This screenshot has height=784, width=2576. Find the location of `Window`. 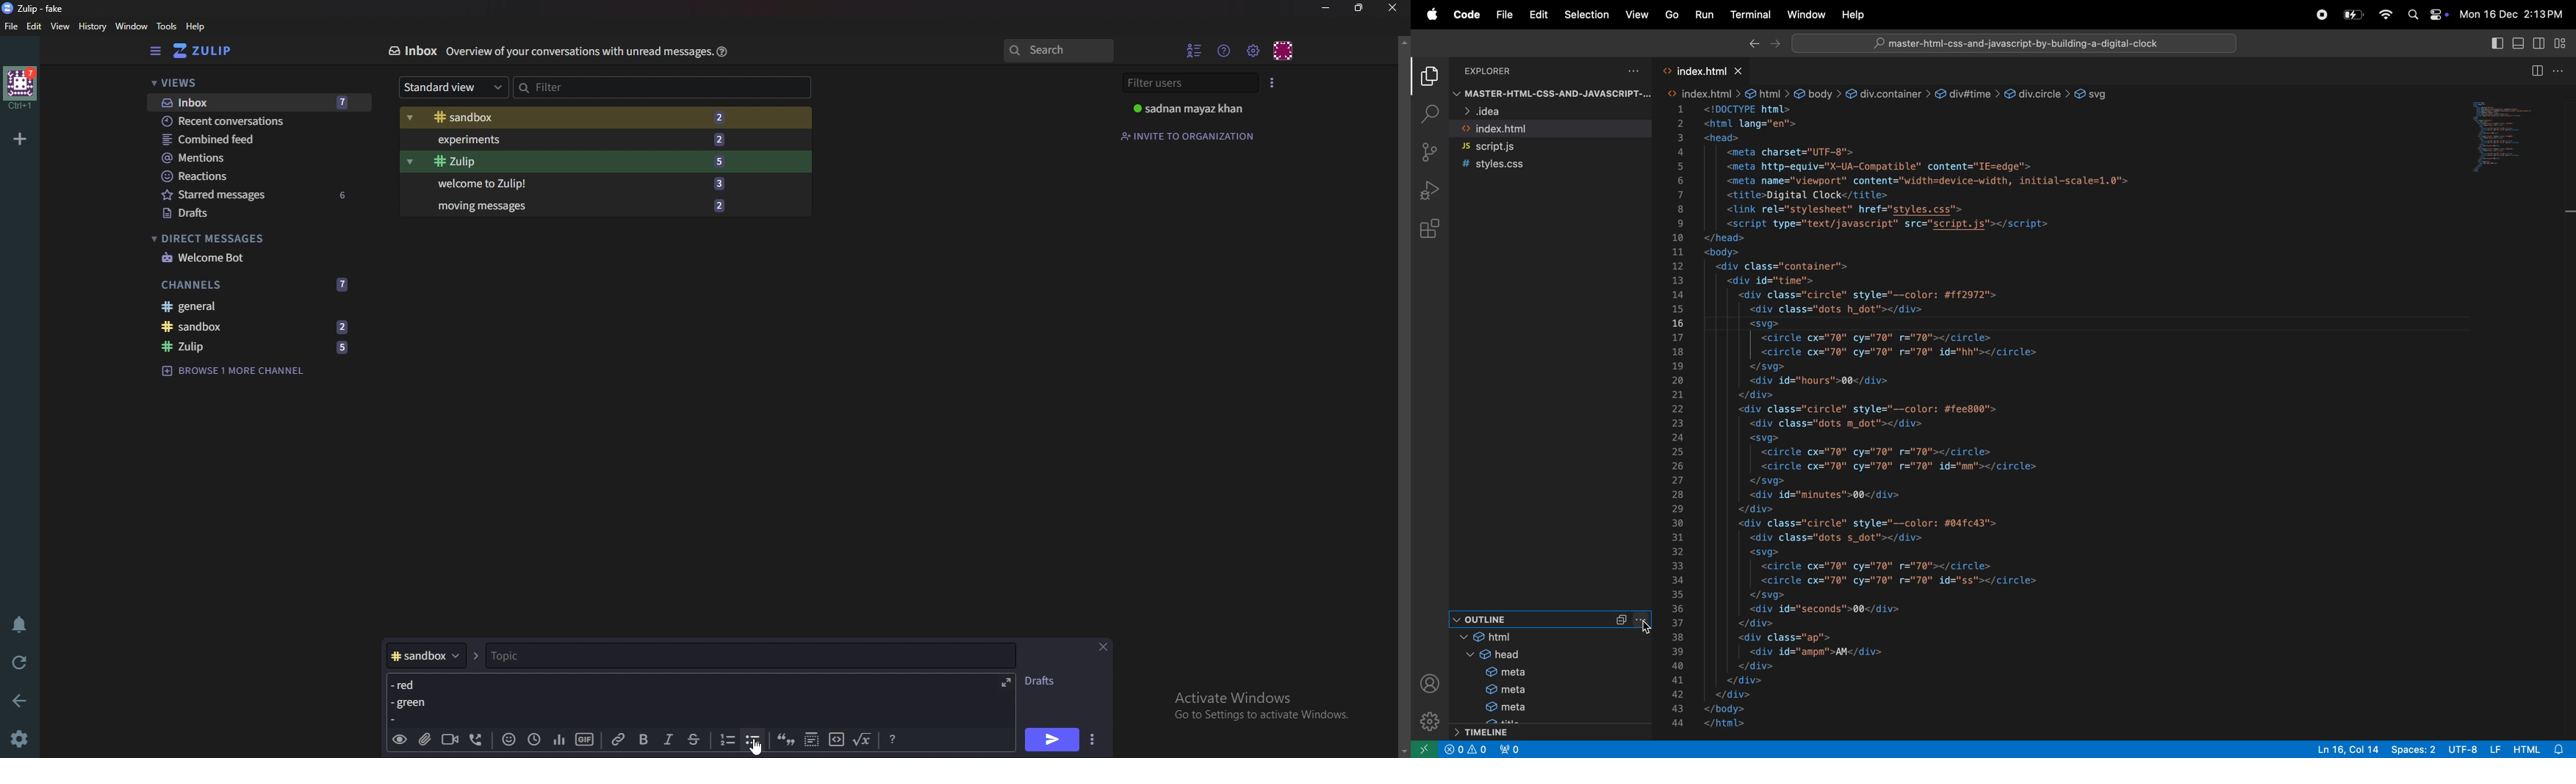

Window is located at coordinates (134, 26).